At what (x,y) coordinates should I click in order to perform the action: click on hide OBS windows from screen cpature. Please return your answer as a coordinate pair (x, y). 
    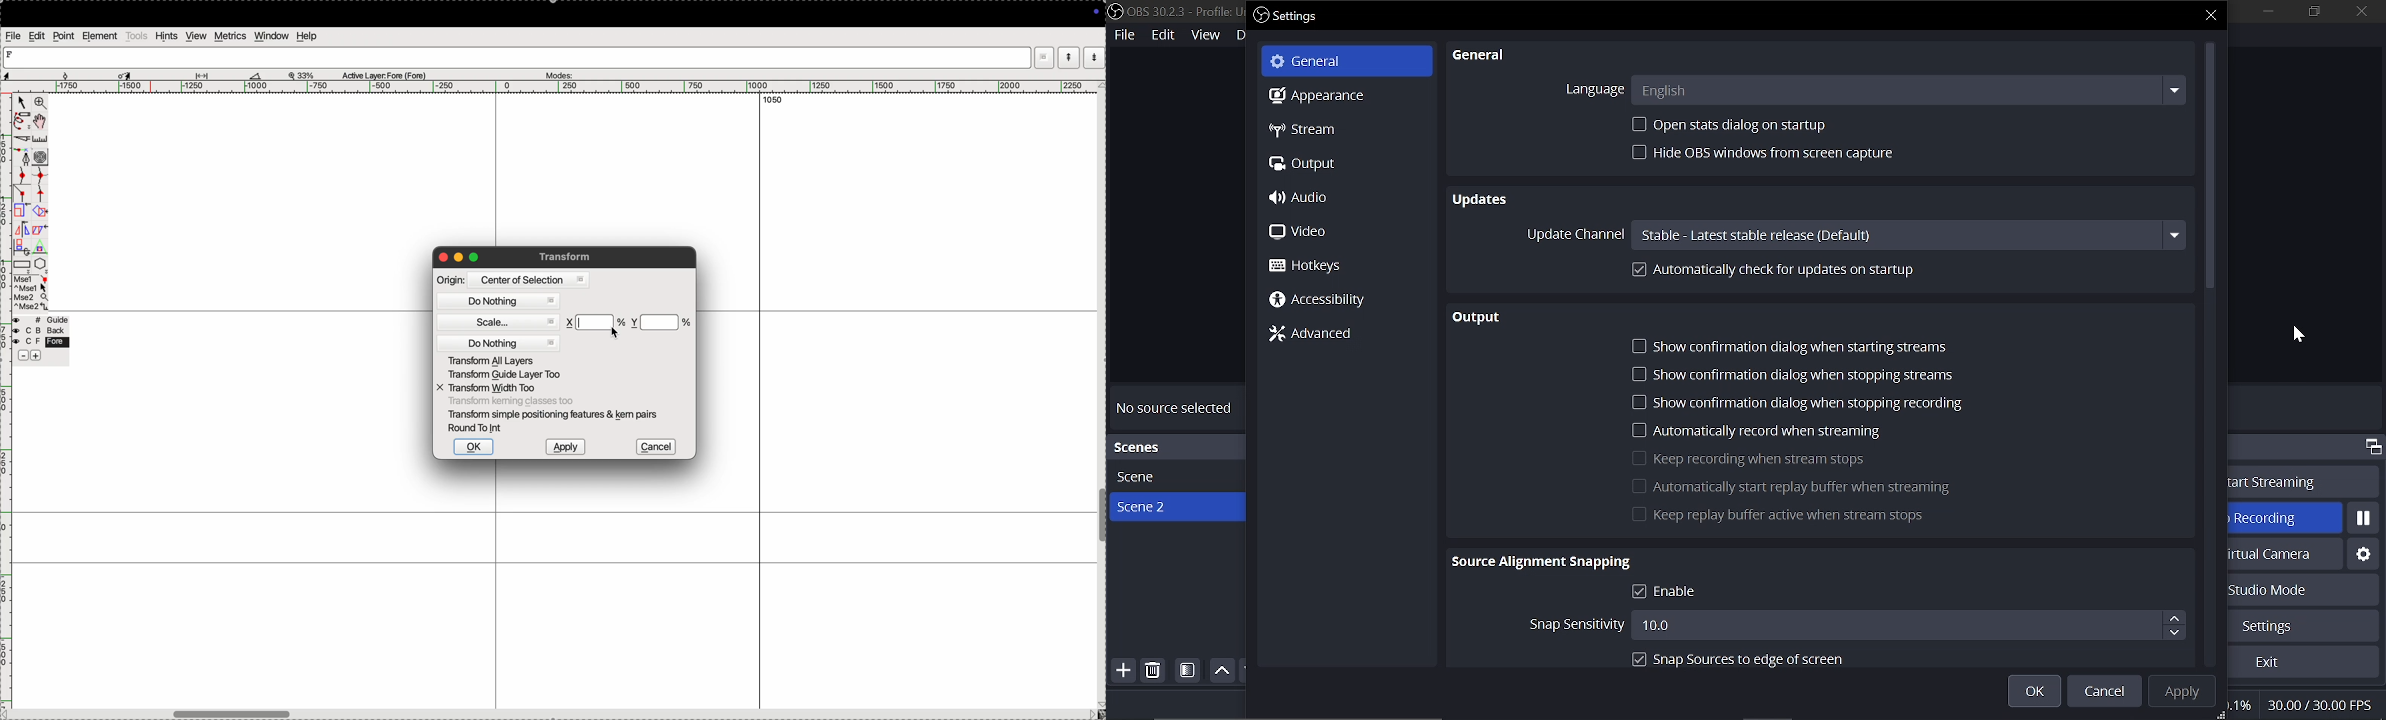
    Looking at the image, I should click on (1761, 152).